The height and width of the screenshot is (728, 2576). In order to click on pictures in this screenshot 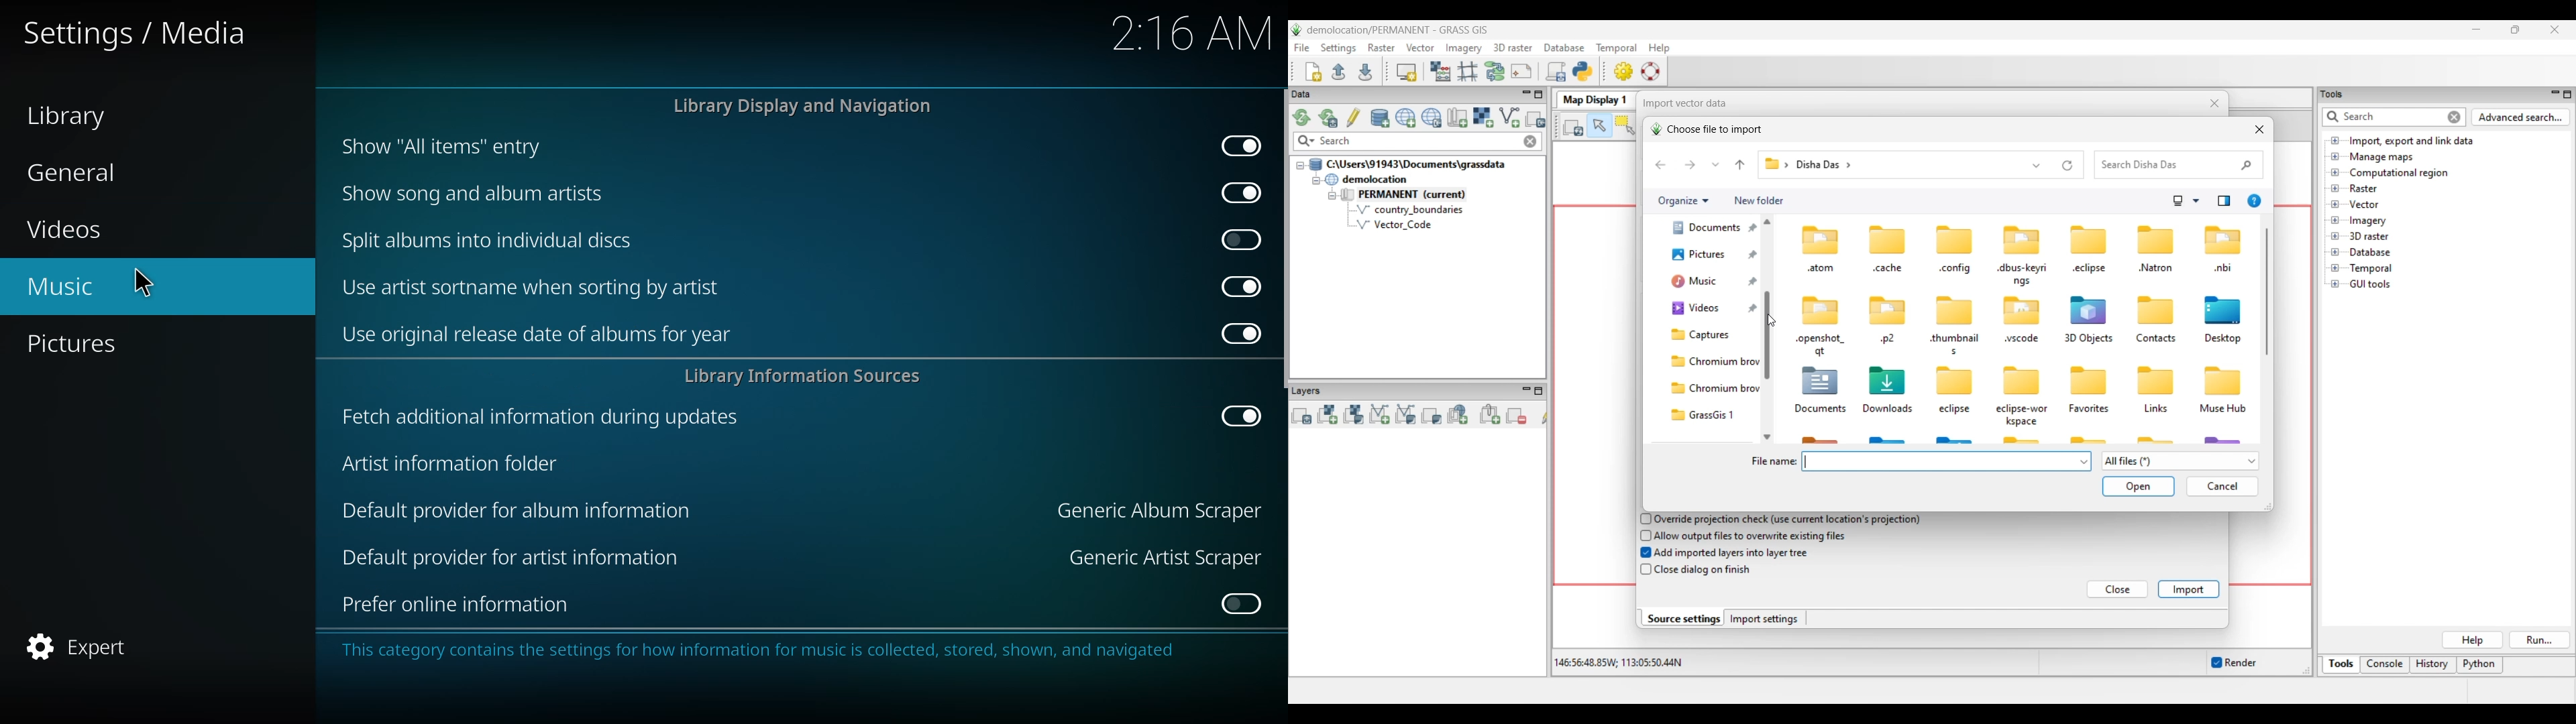, I will do `click(76, 345)`.